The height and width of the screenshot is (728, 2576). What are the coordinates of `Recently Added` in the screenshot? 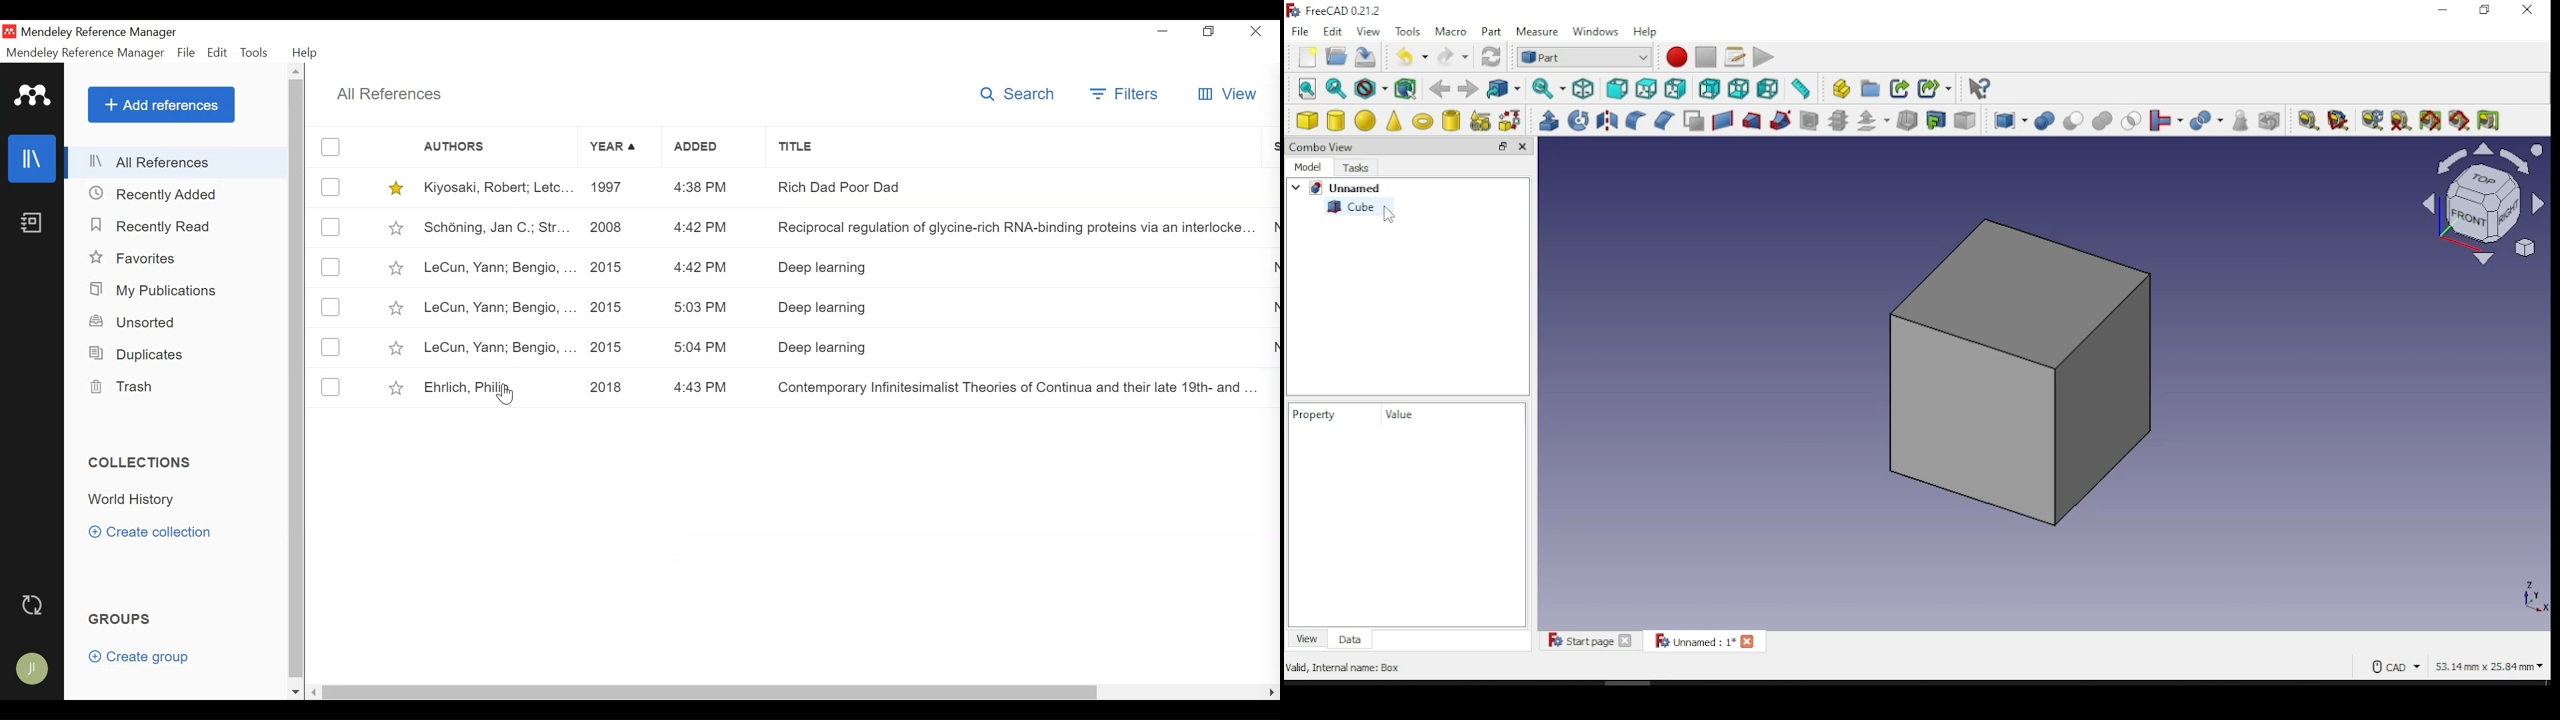 It's located at (161, 195).